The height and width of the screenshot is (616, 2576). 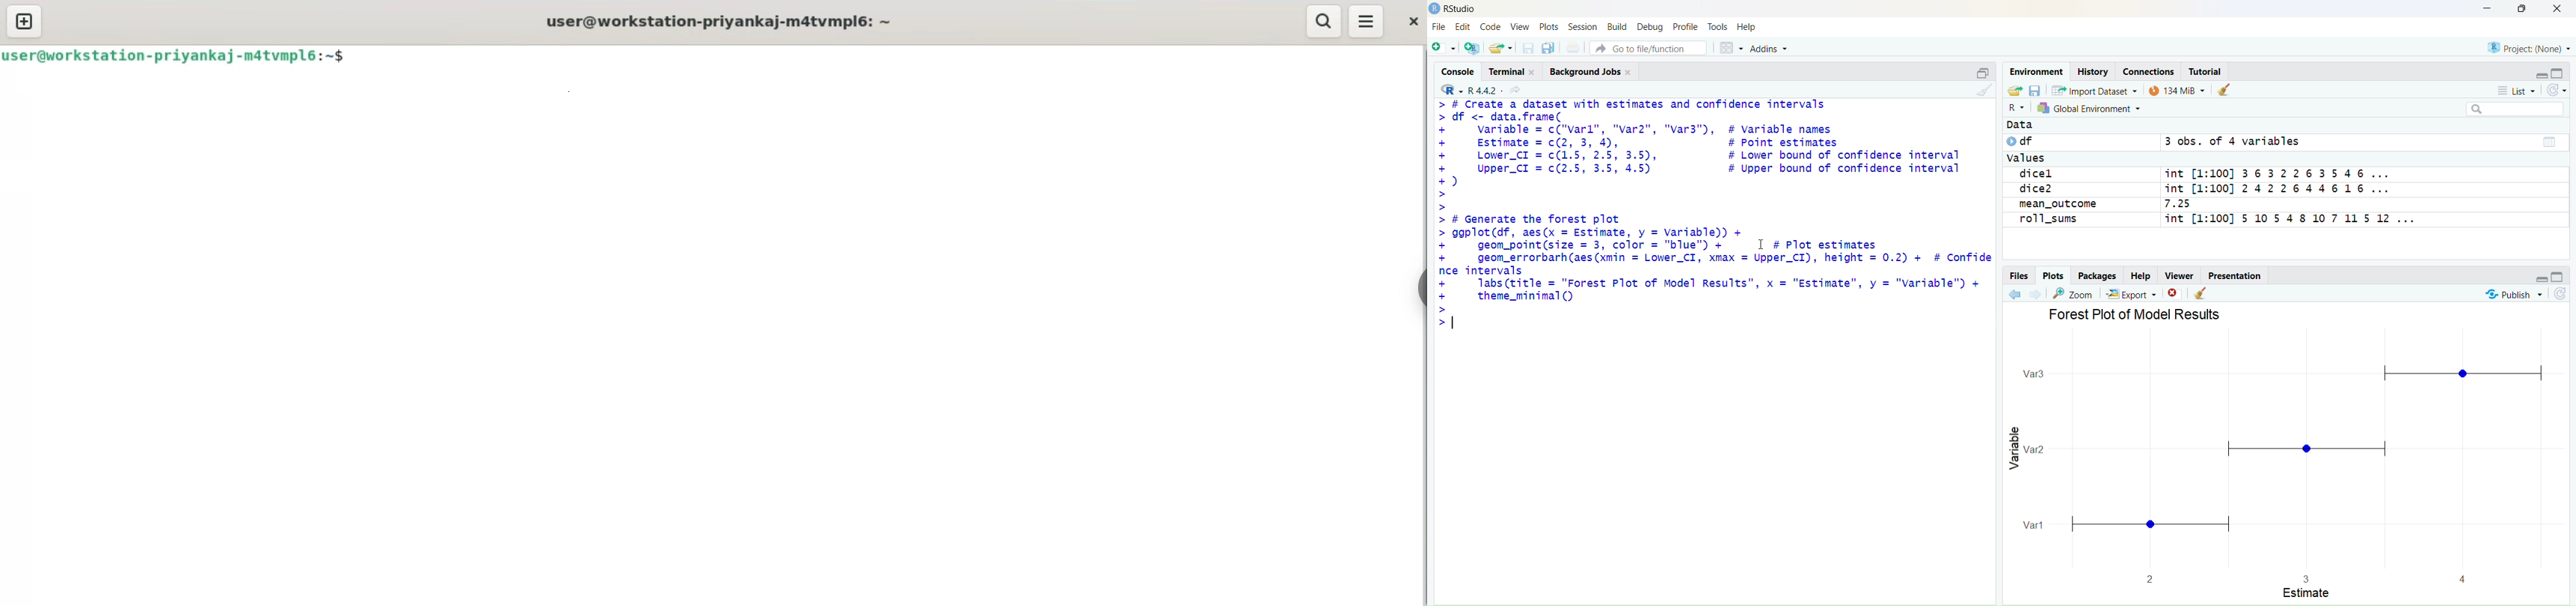 What do you see at coordinates (1467, 90) in the screenshot?
I see `R 4.4.2` at bounding box center [1467, 90].